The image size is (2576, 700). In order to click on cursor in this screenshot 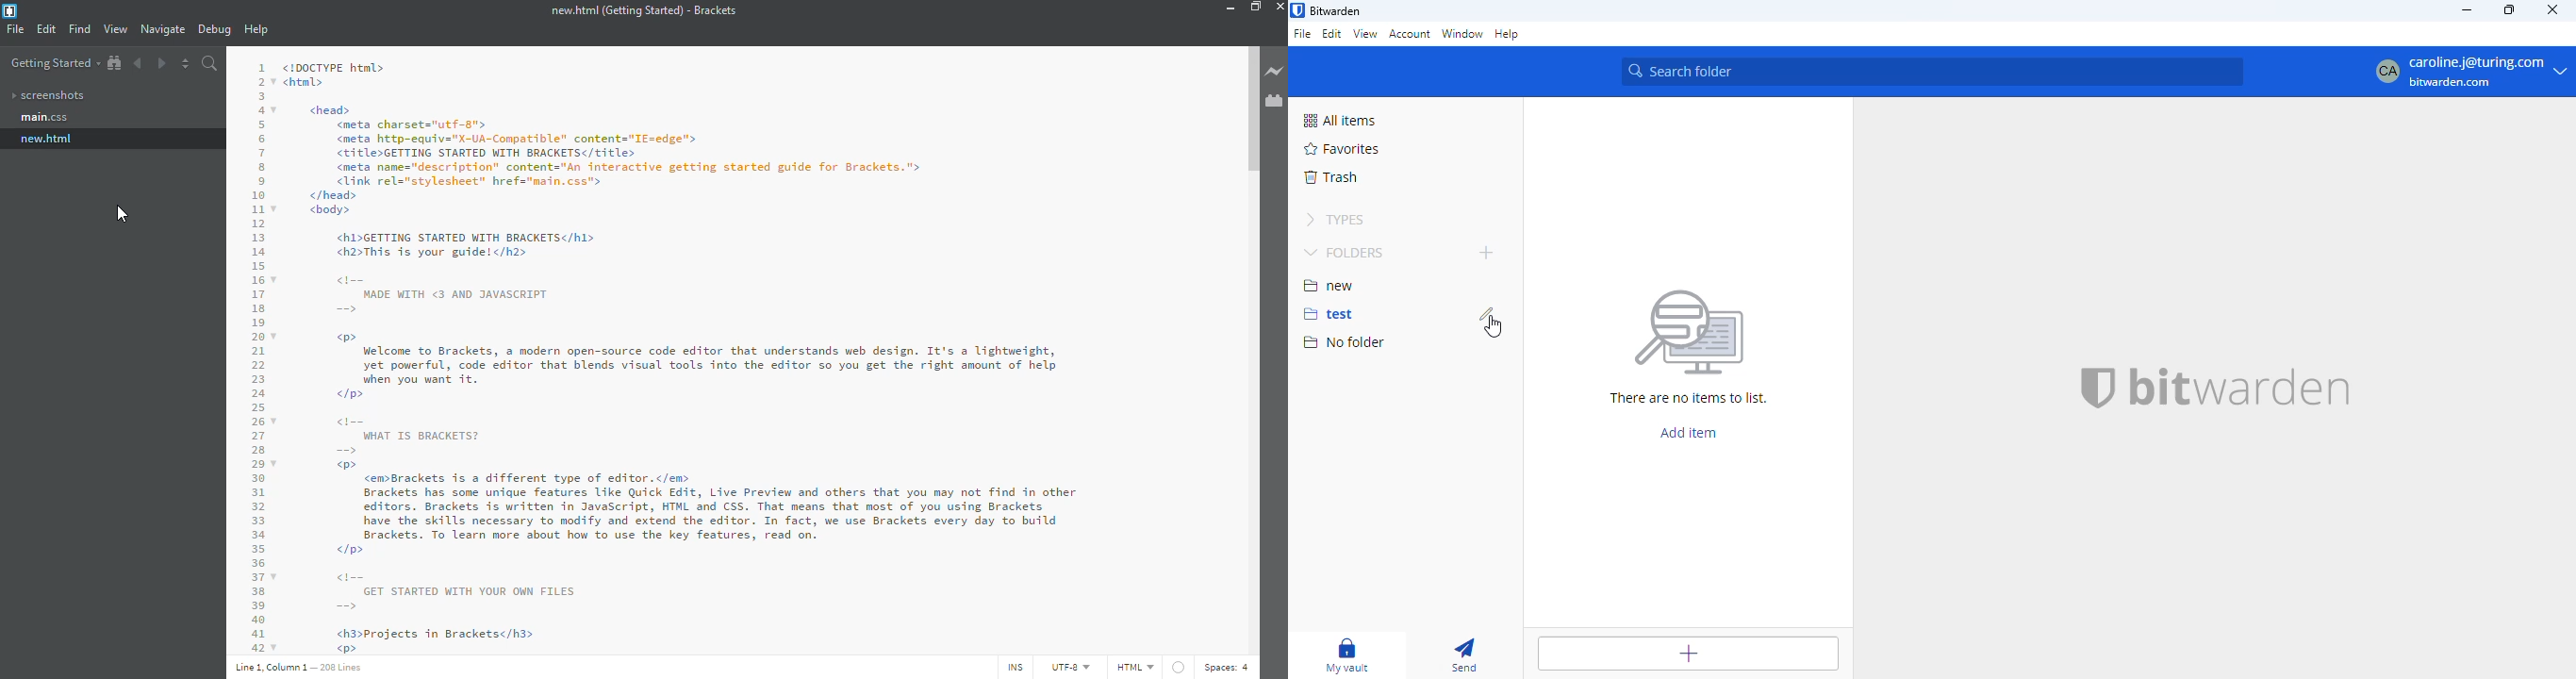, I will do `click(129, 214)`.